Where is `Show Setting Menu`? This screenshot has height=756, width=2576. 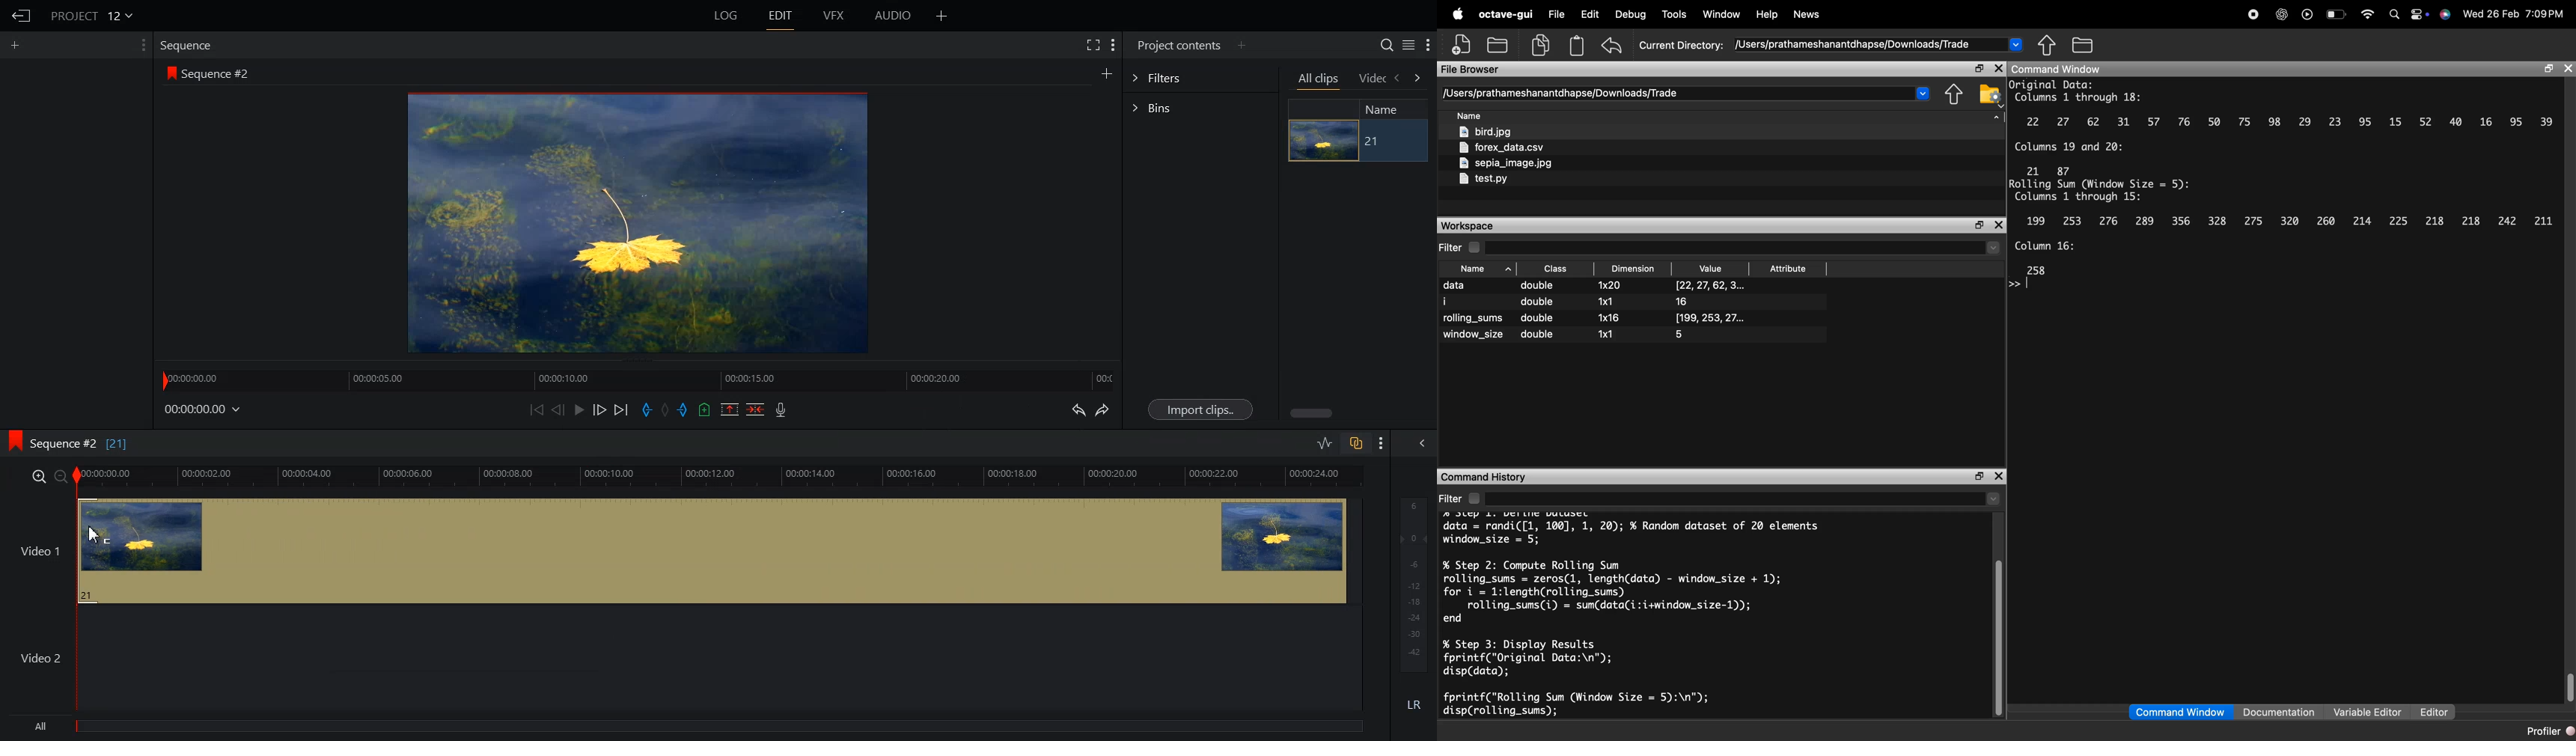 Show Setting Menu is located at coordinates (138, 46).